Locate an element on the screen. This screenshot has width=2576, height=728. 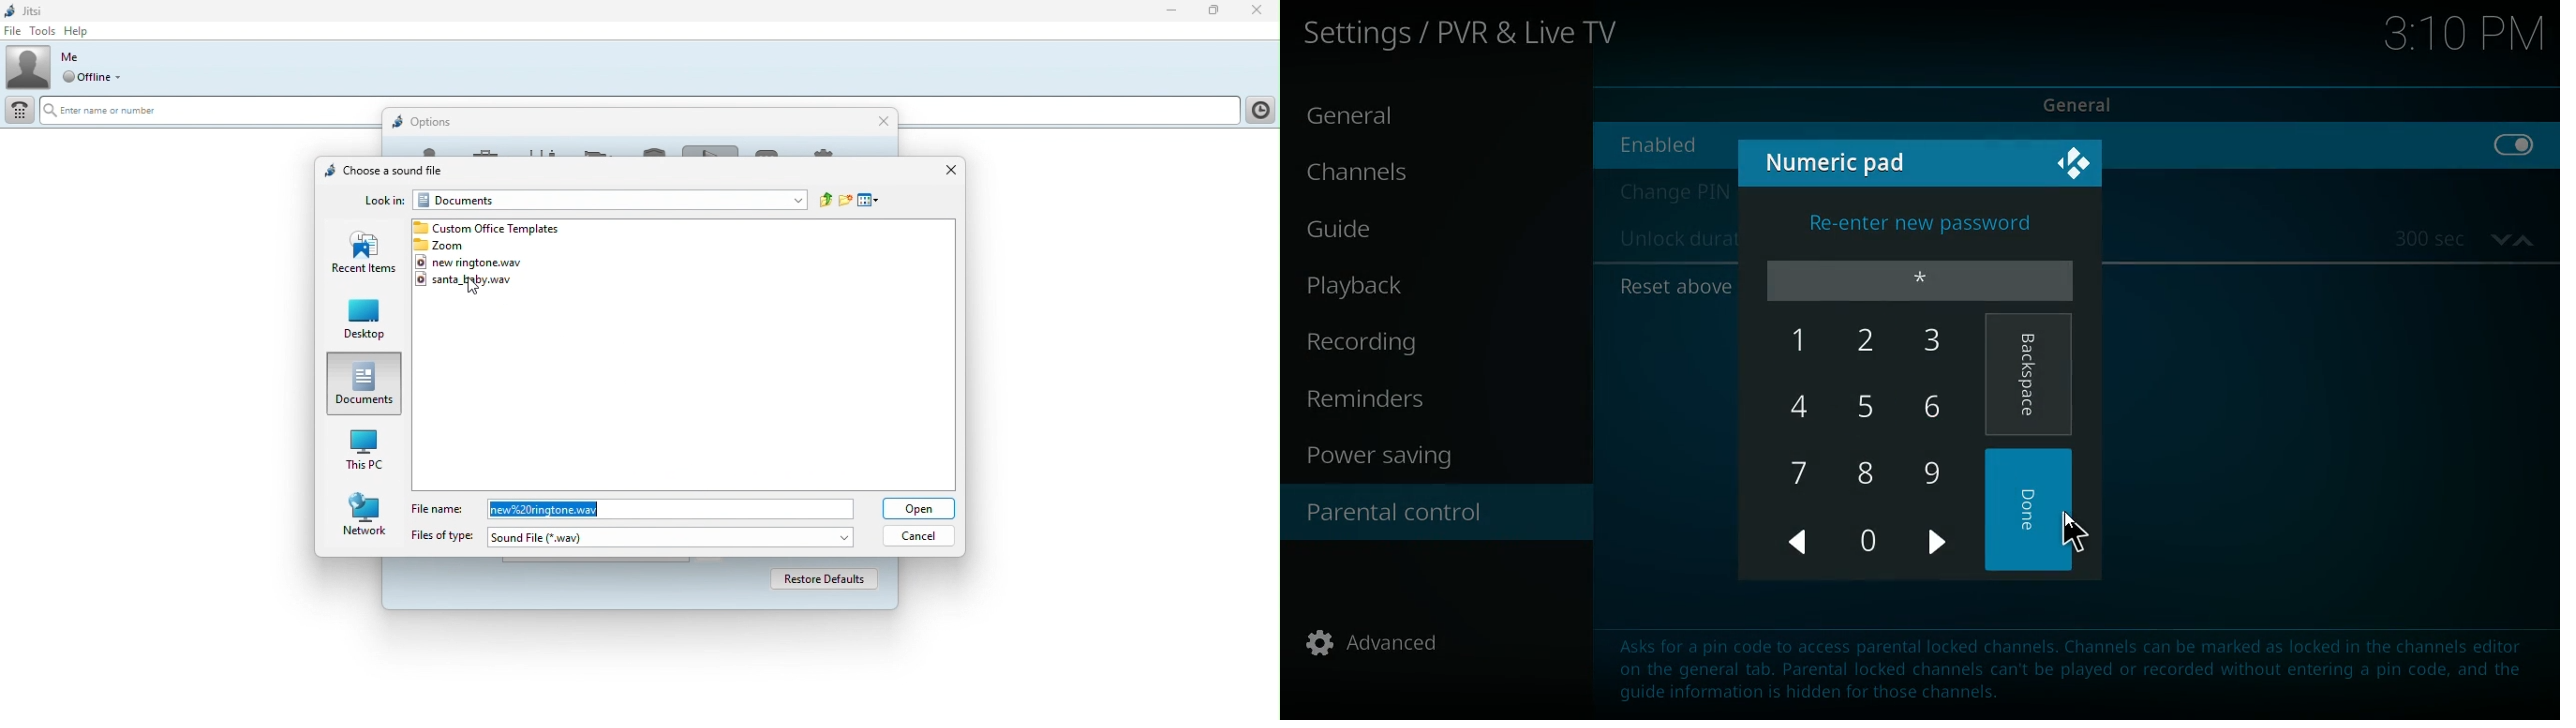
unlock duration is located at coordinates (1675, 241).